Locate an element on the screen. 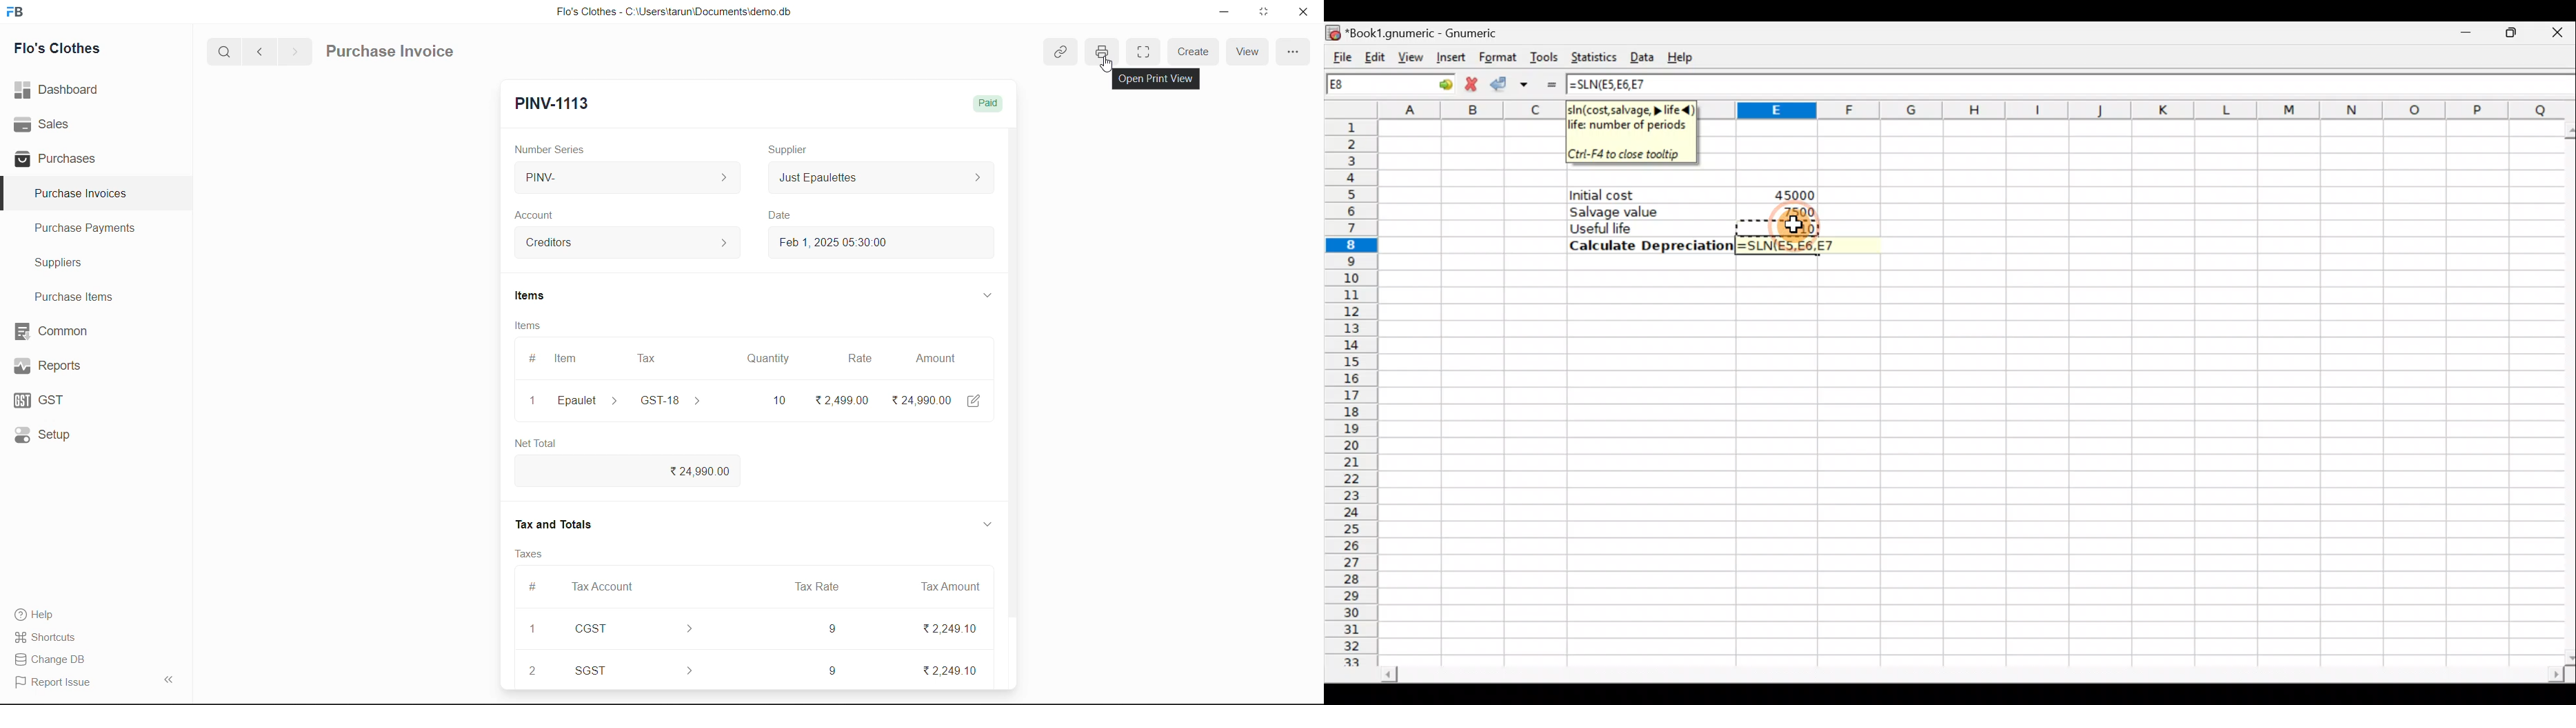  Reports is located at coordinates (62, 365).